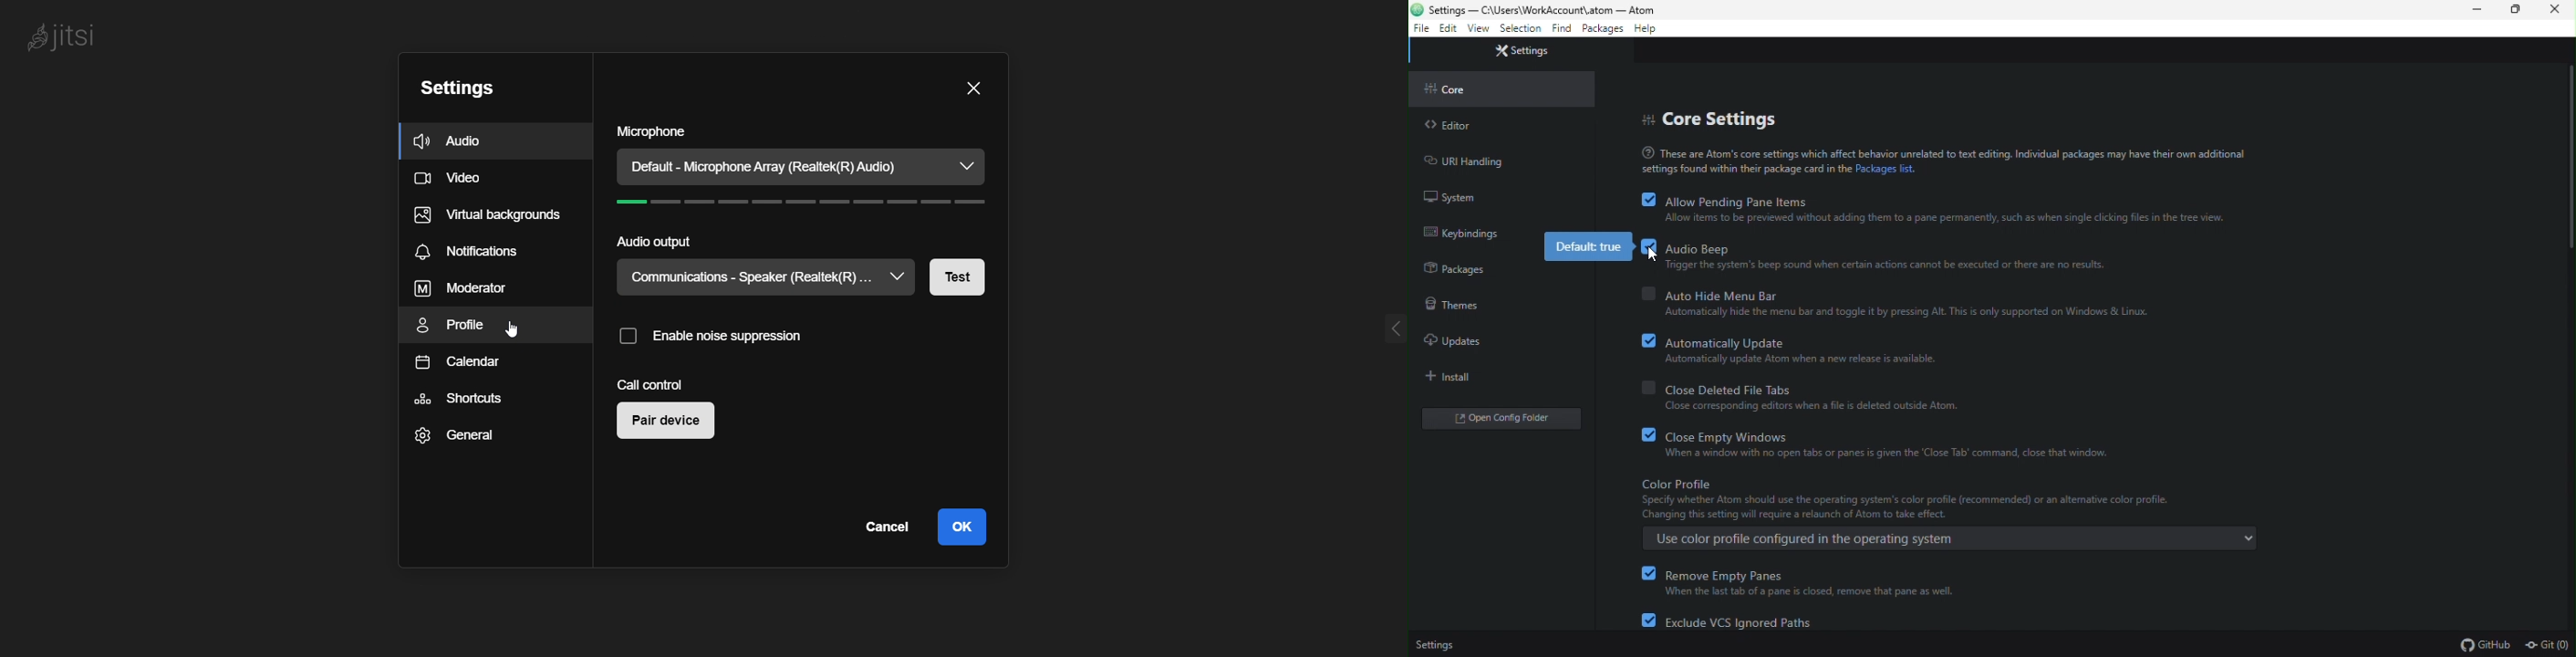 Image resolution: width=2576 pixels, height=672 pixels. Describe the element at coordinates (454, 180) in the screenshot. I see `video` at that location.